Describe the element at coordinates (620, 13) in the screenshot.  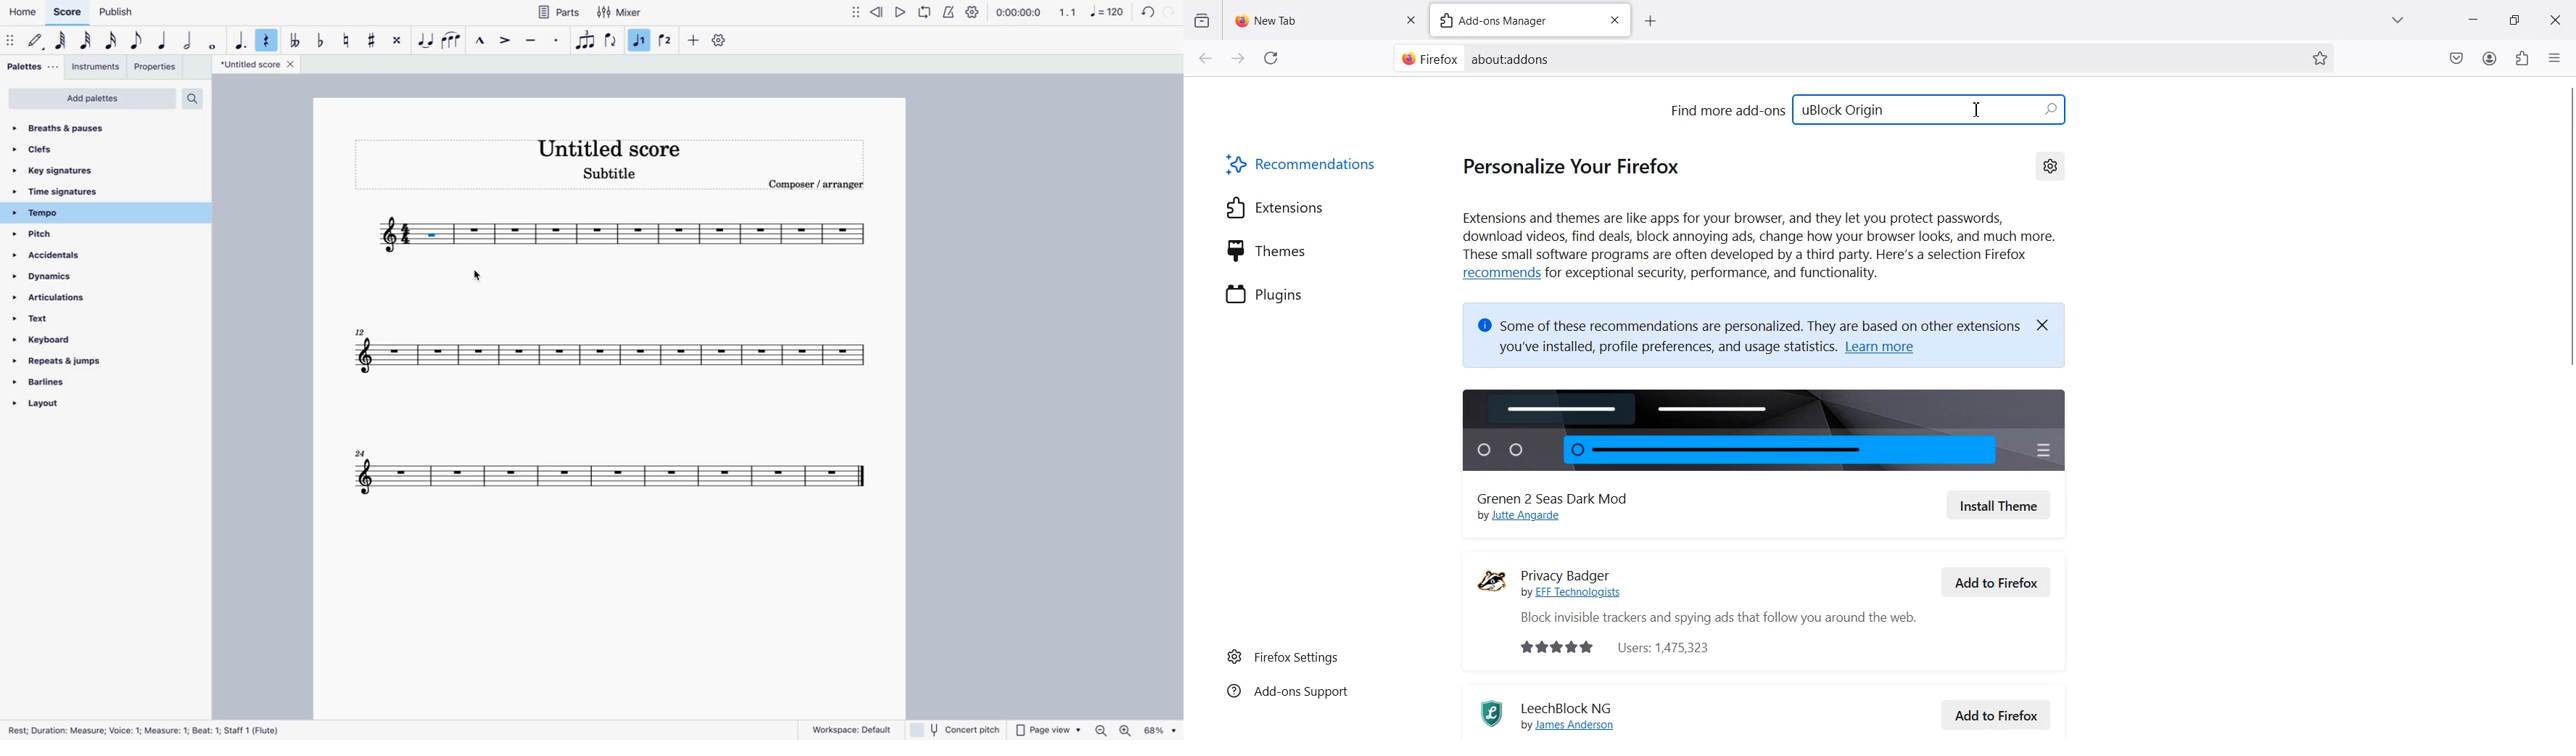
I see `mixer` at that location.